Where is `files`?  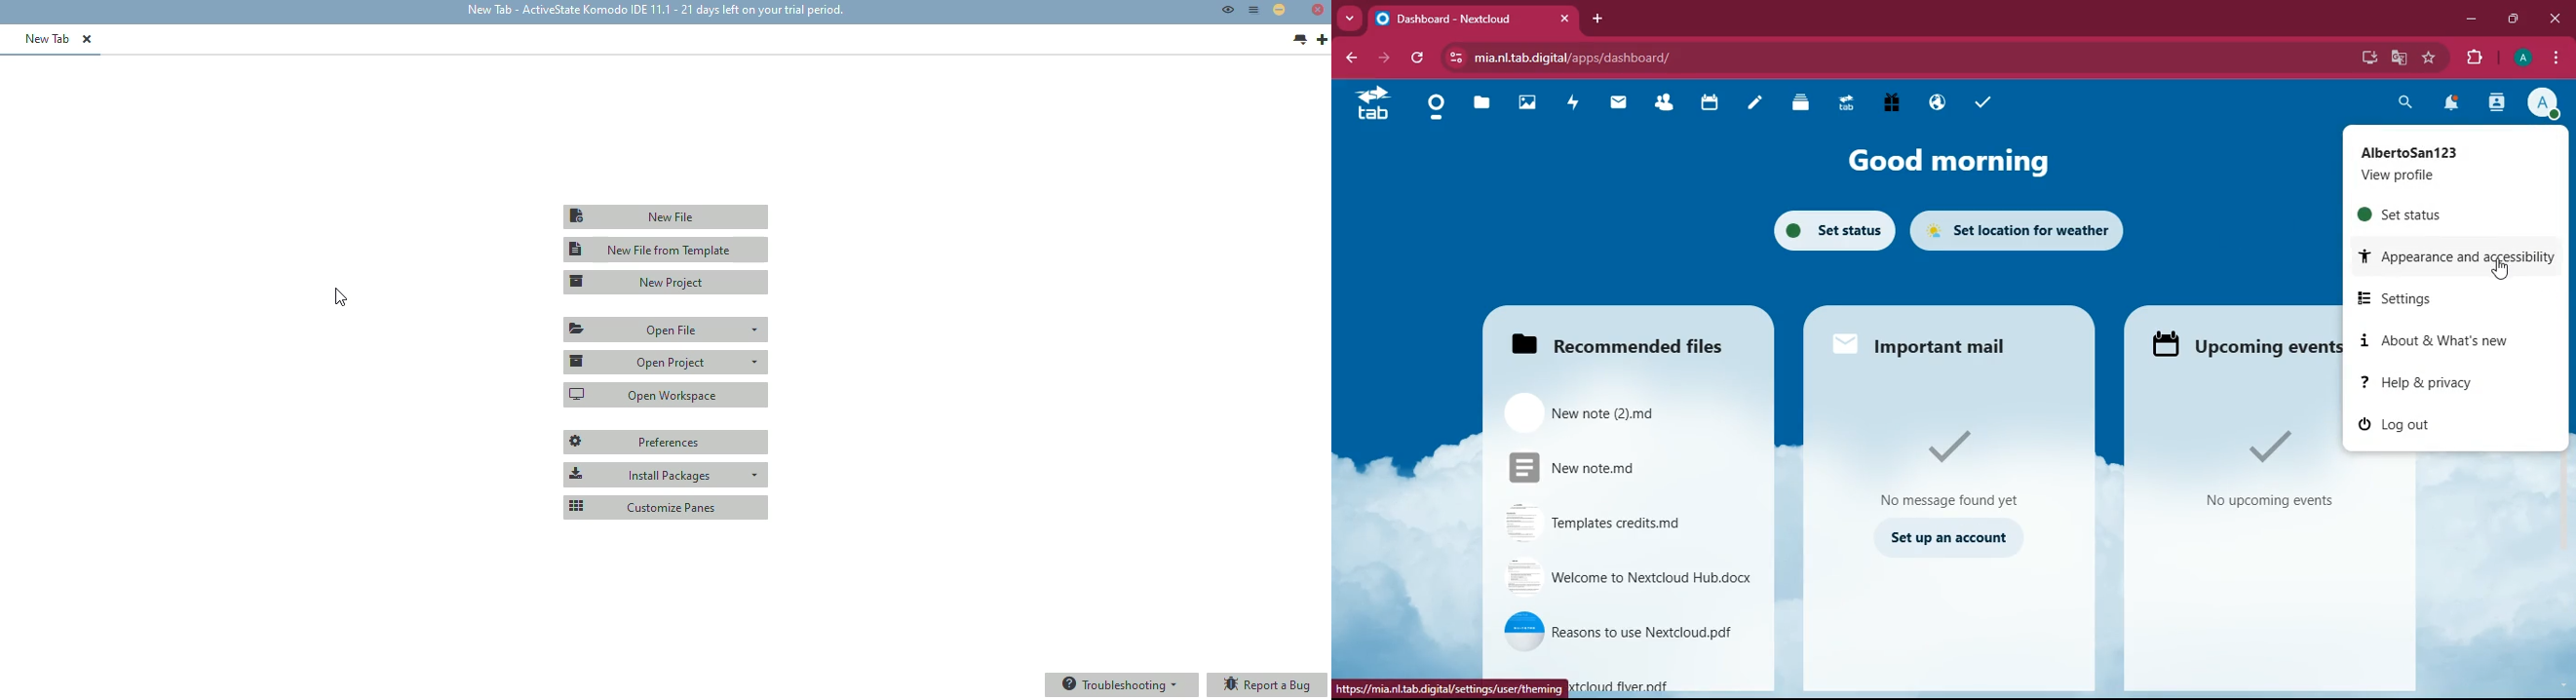 files is located at coordinates (1482, 105).